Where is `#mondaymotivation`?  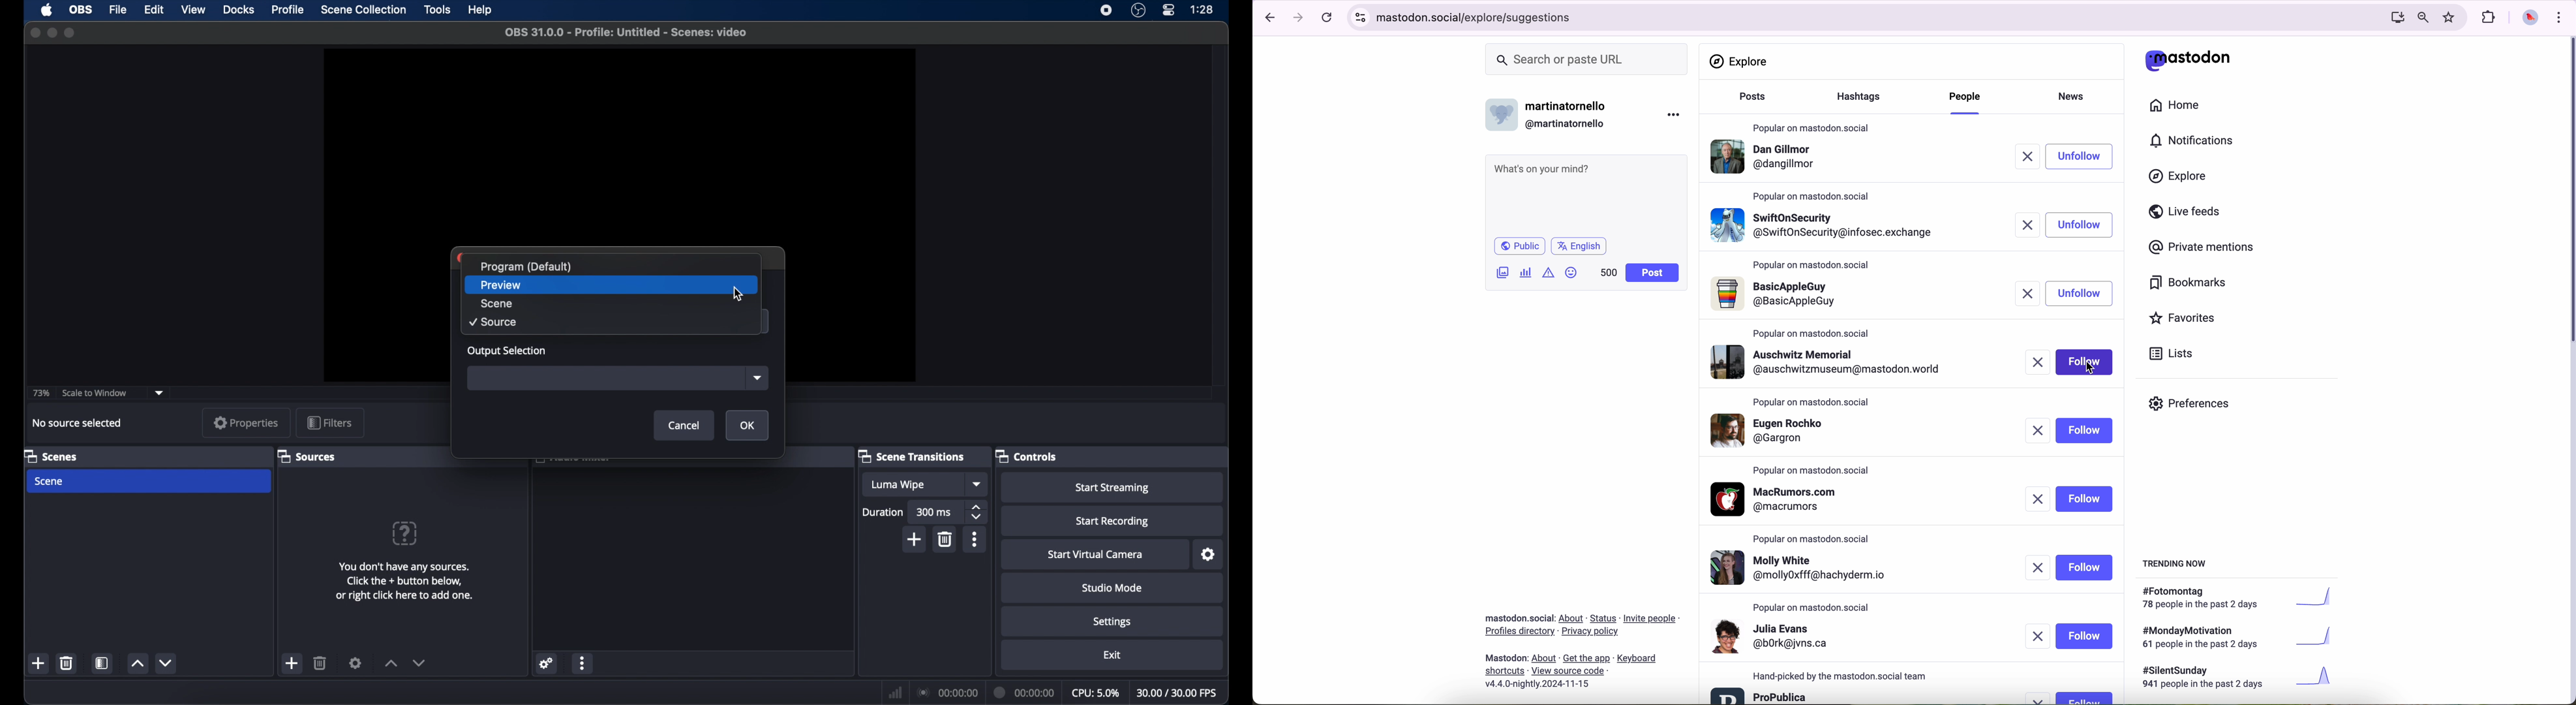
#mondaymotivation is located at coordinates (2236, 637).